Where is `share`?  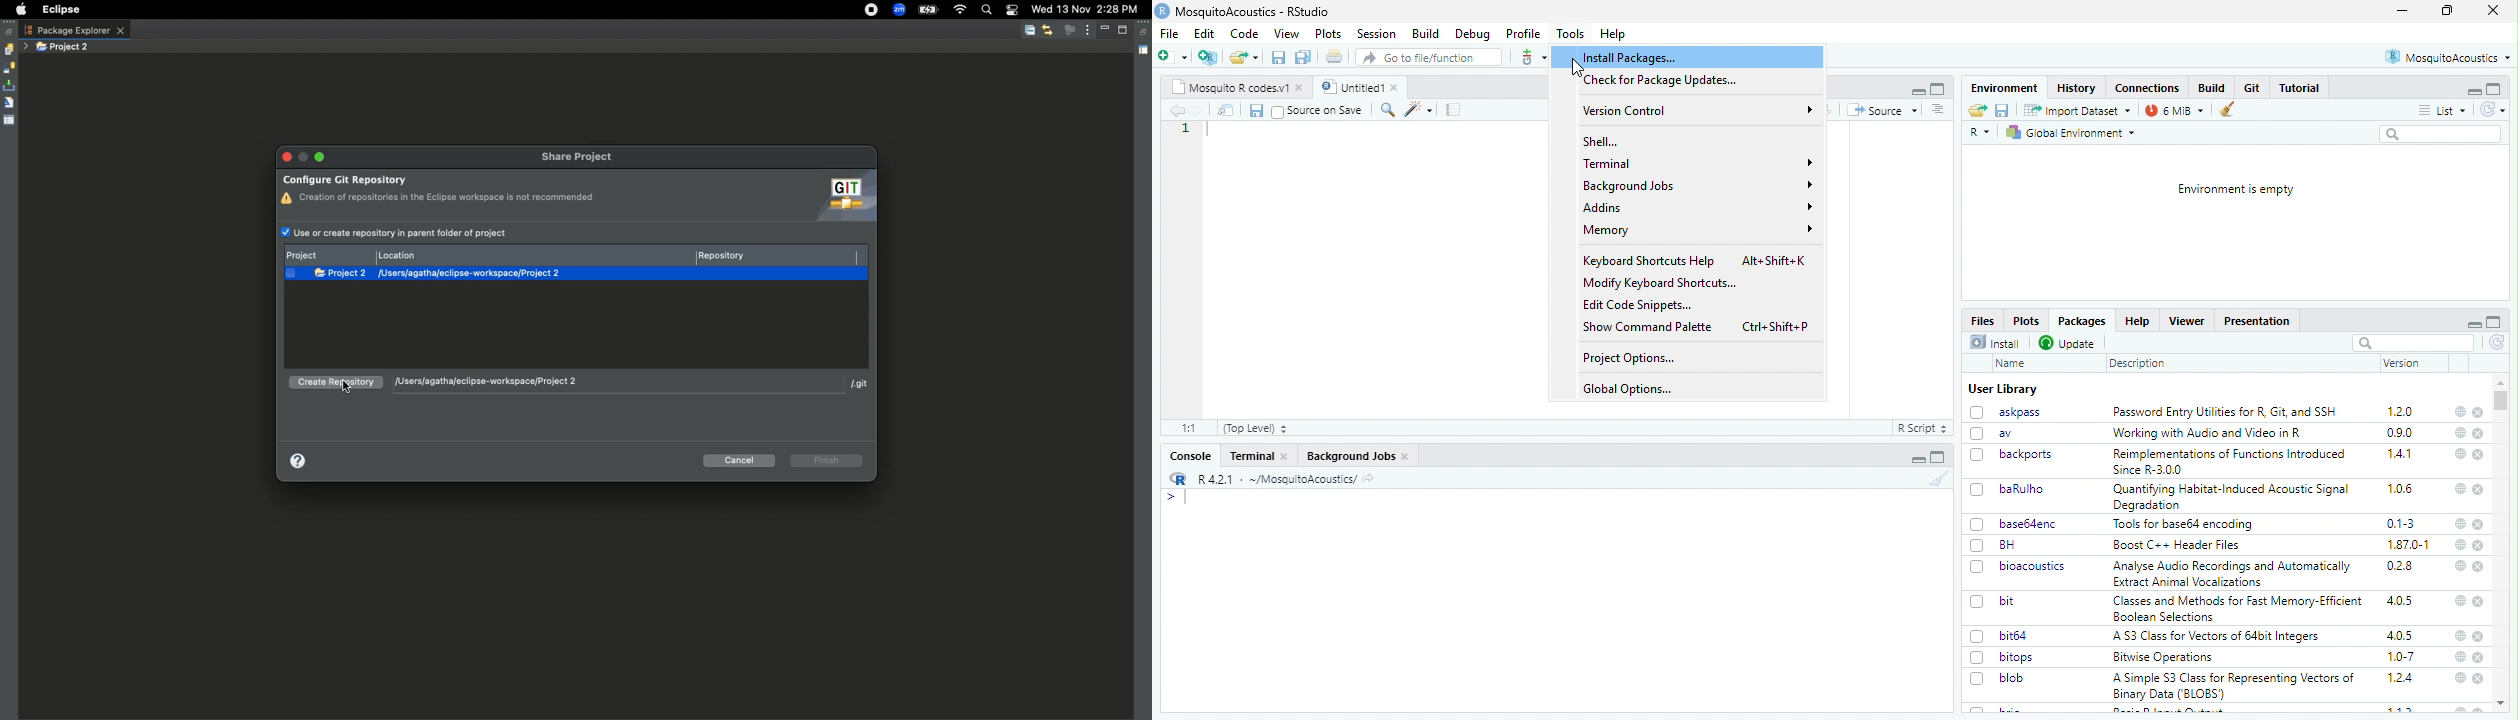
share is located at coordinates (1368, 480).